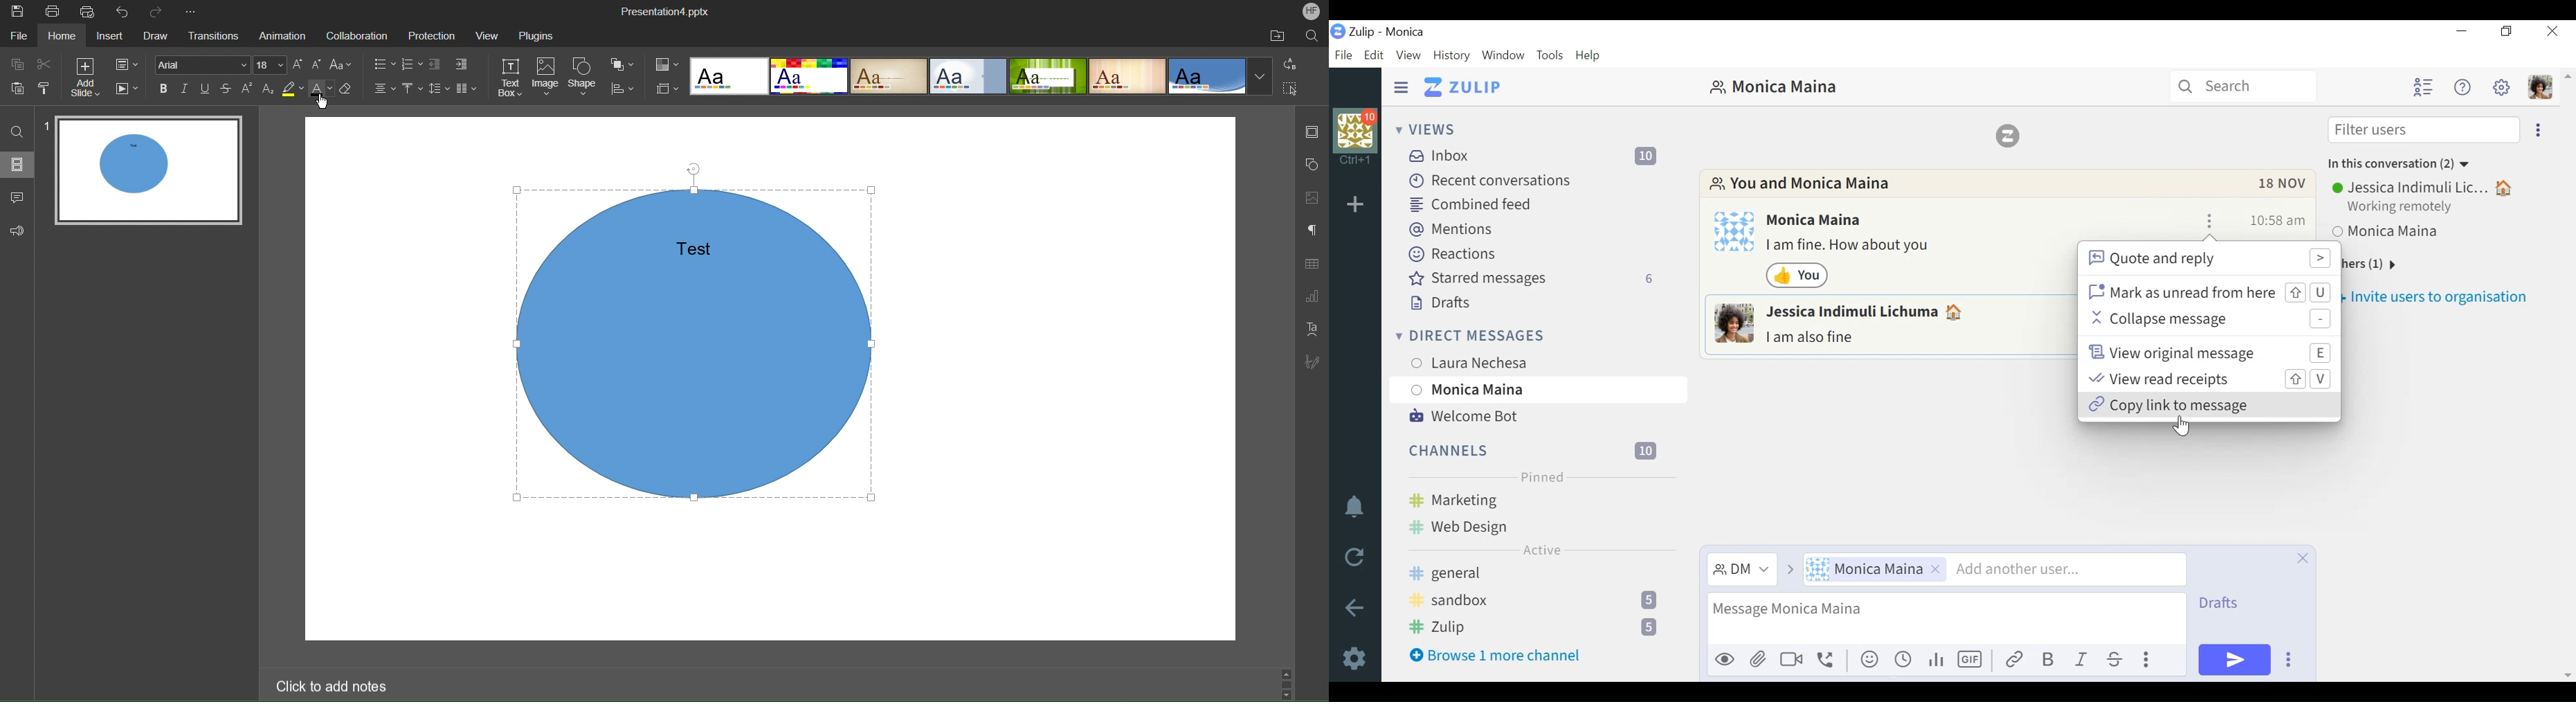 This screenshot has width=2576, height=728. What do you see at coordinates (2295, 660) in the screenshot?
I see `Ellipsis` at bounding box center [2295, 660].